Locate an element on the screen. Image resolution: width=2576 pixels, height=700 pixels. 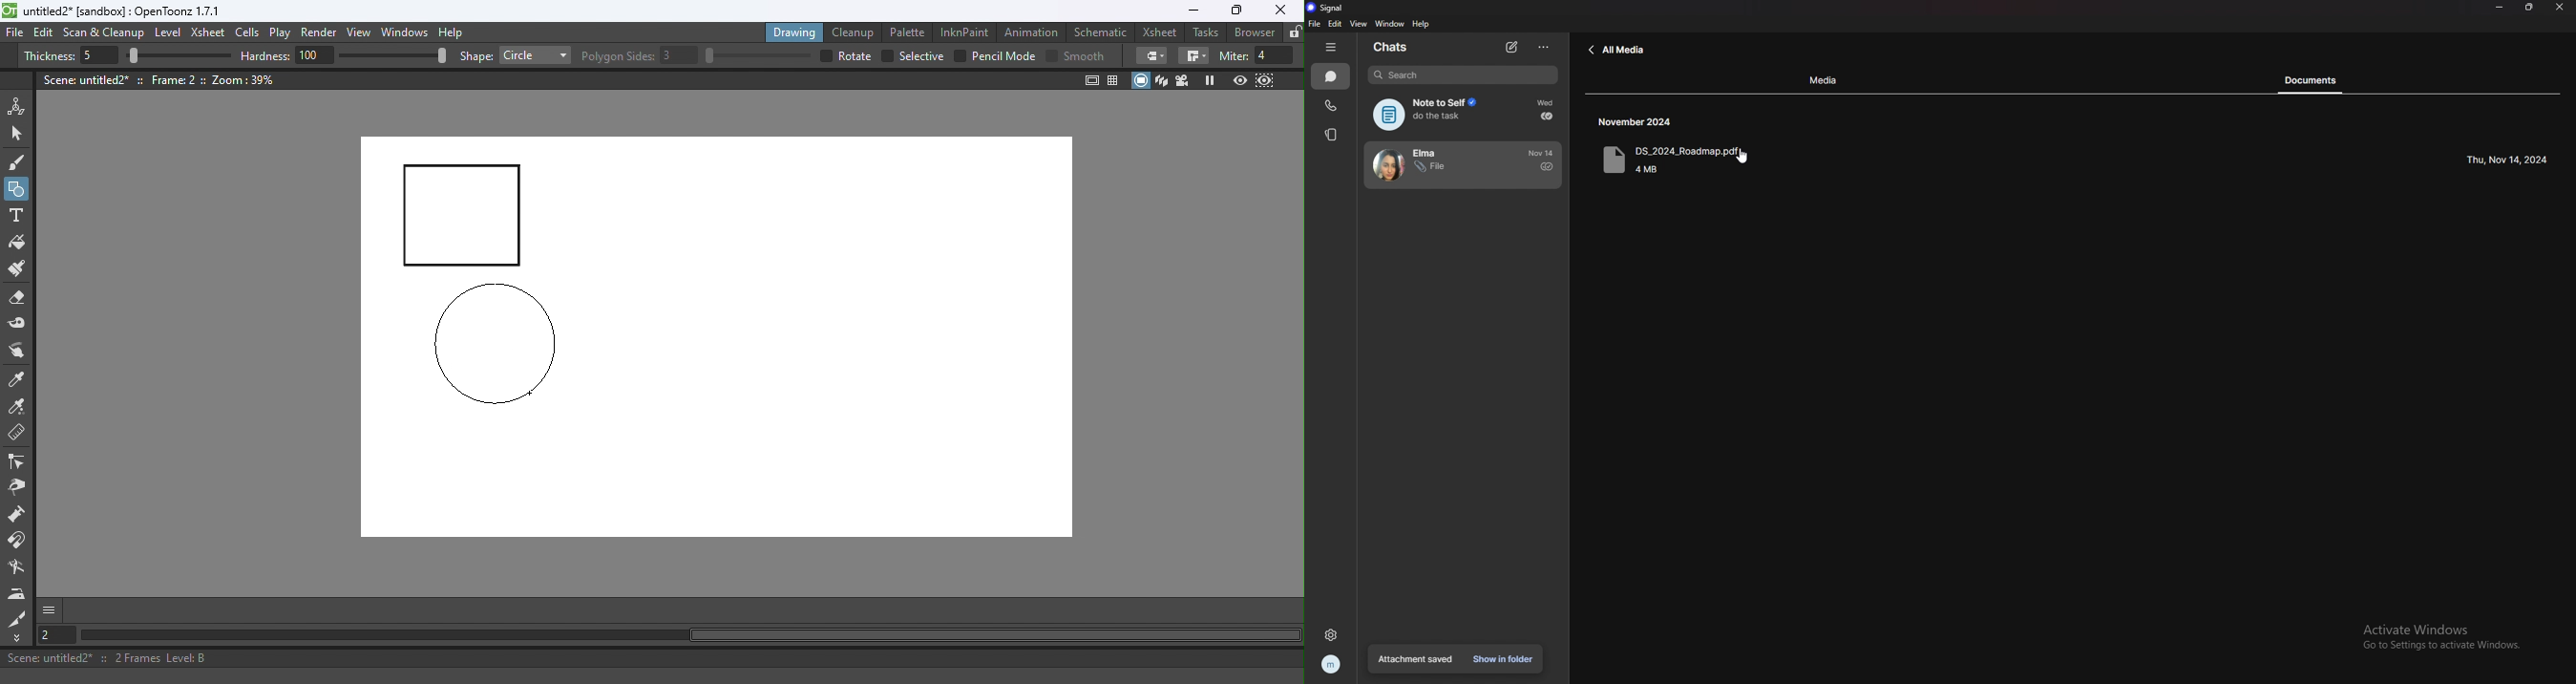
document is located at coordinates (1700, 162).